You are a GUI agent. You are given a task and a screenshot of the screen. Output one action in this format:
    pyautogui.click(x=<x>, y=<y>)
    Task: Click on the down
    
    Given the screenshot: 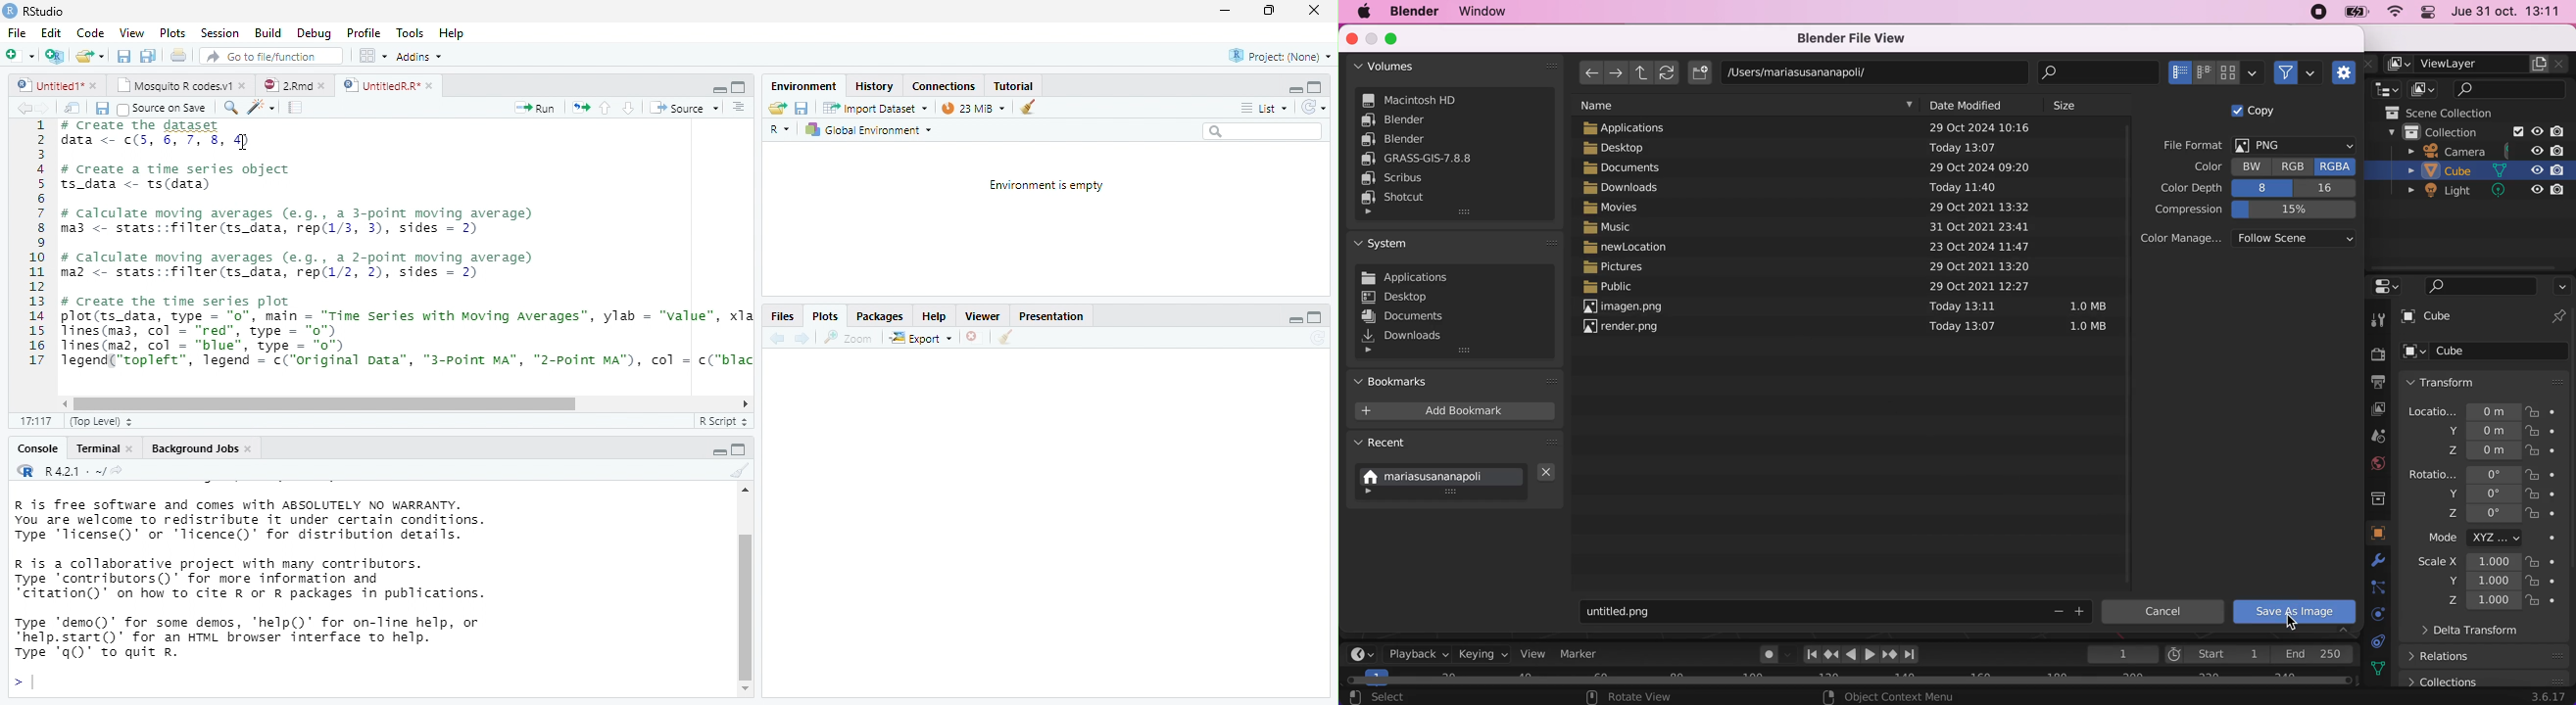 What is the action you would take?
    pyautogui.click(x=628, y=108)
    